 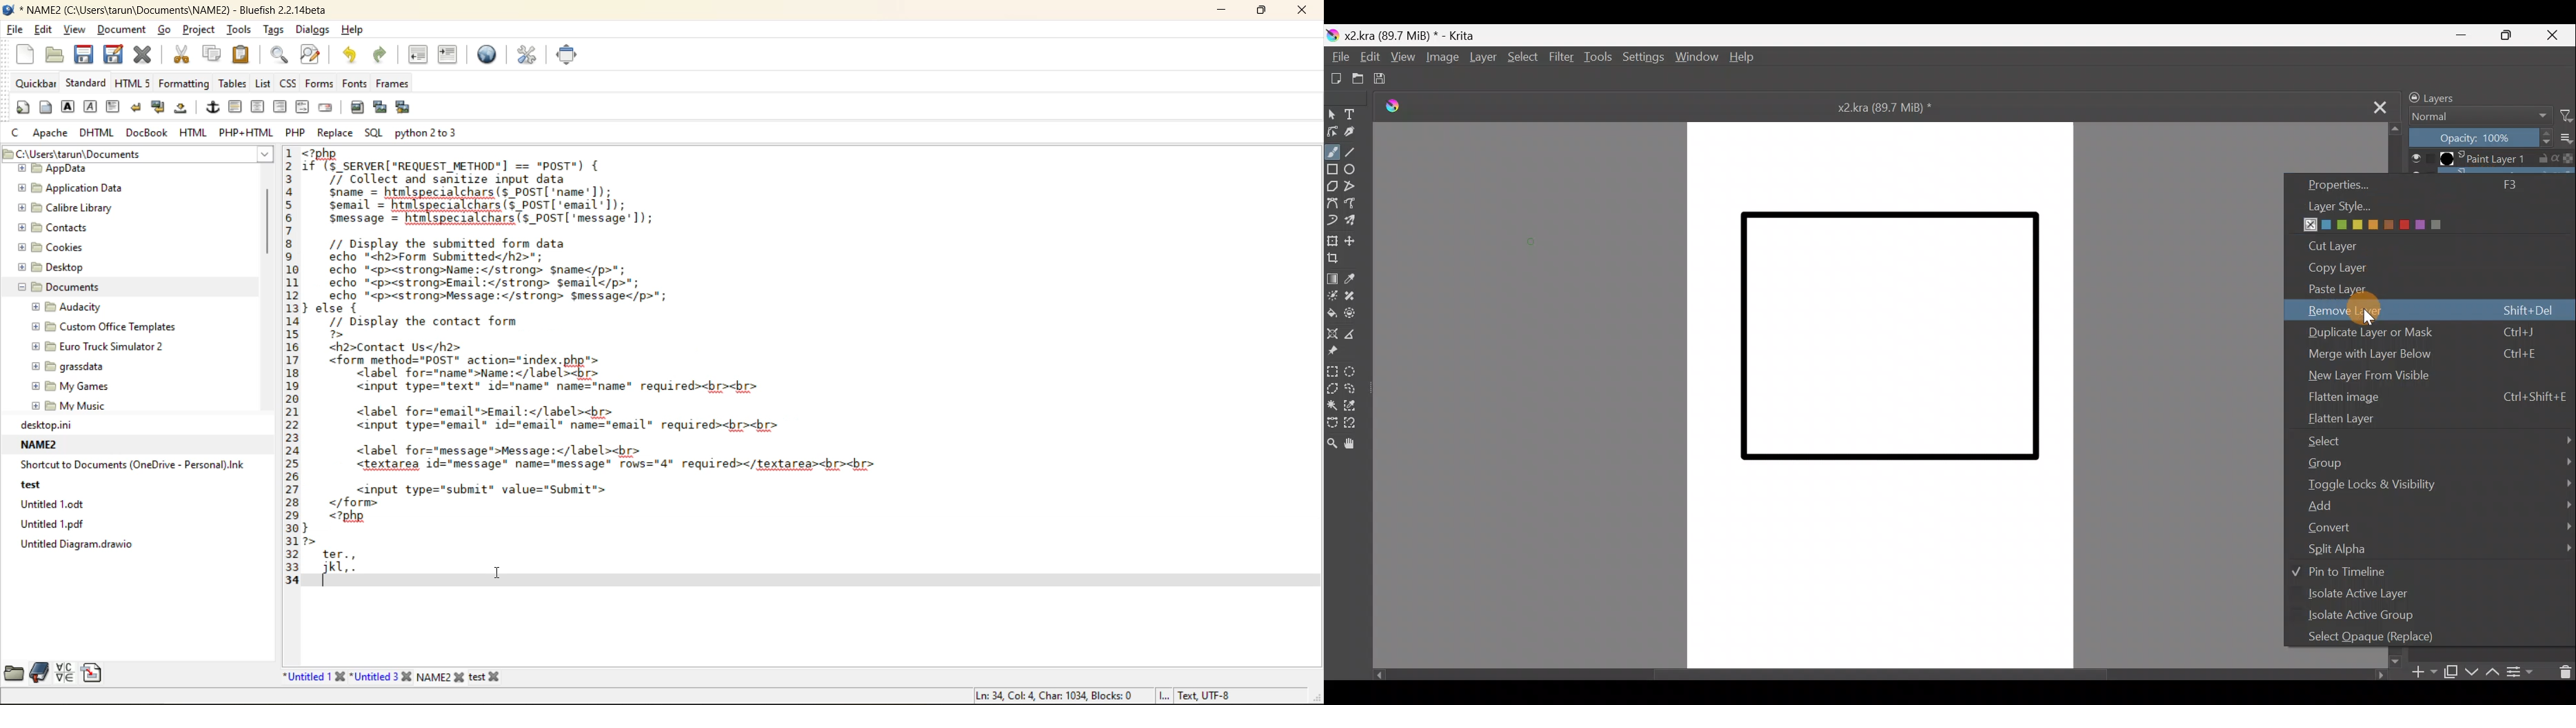 What do you see at coordinates (2386, 216) in the screenshot?
I see `Layer style` at bounding box center [2386, 216].